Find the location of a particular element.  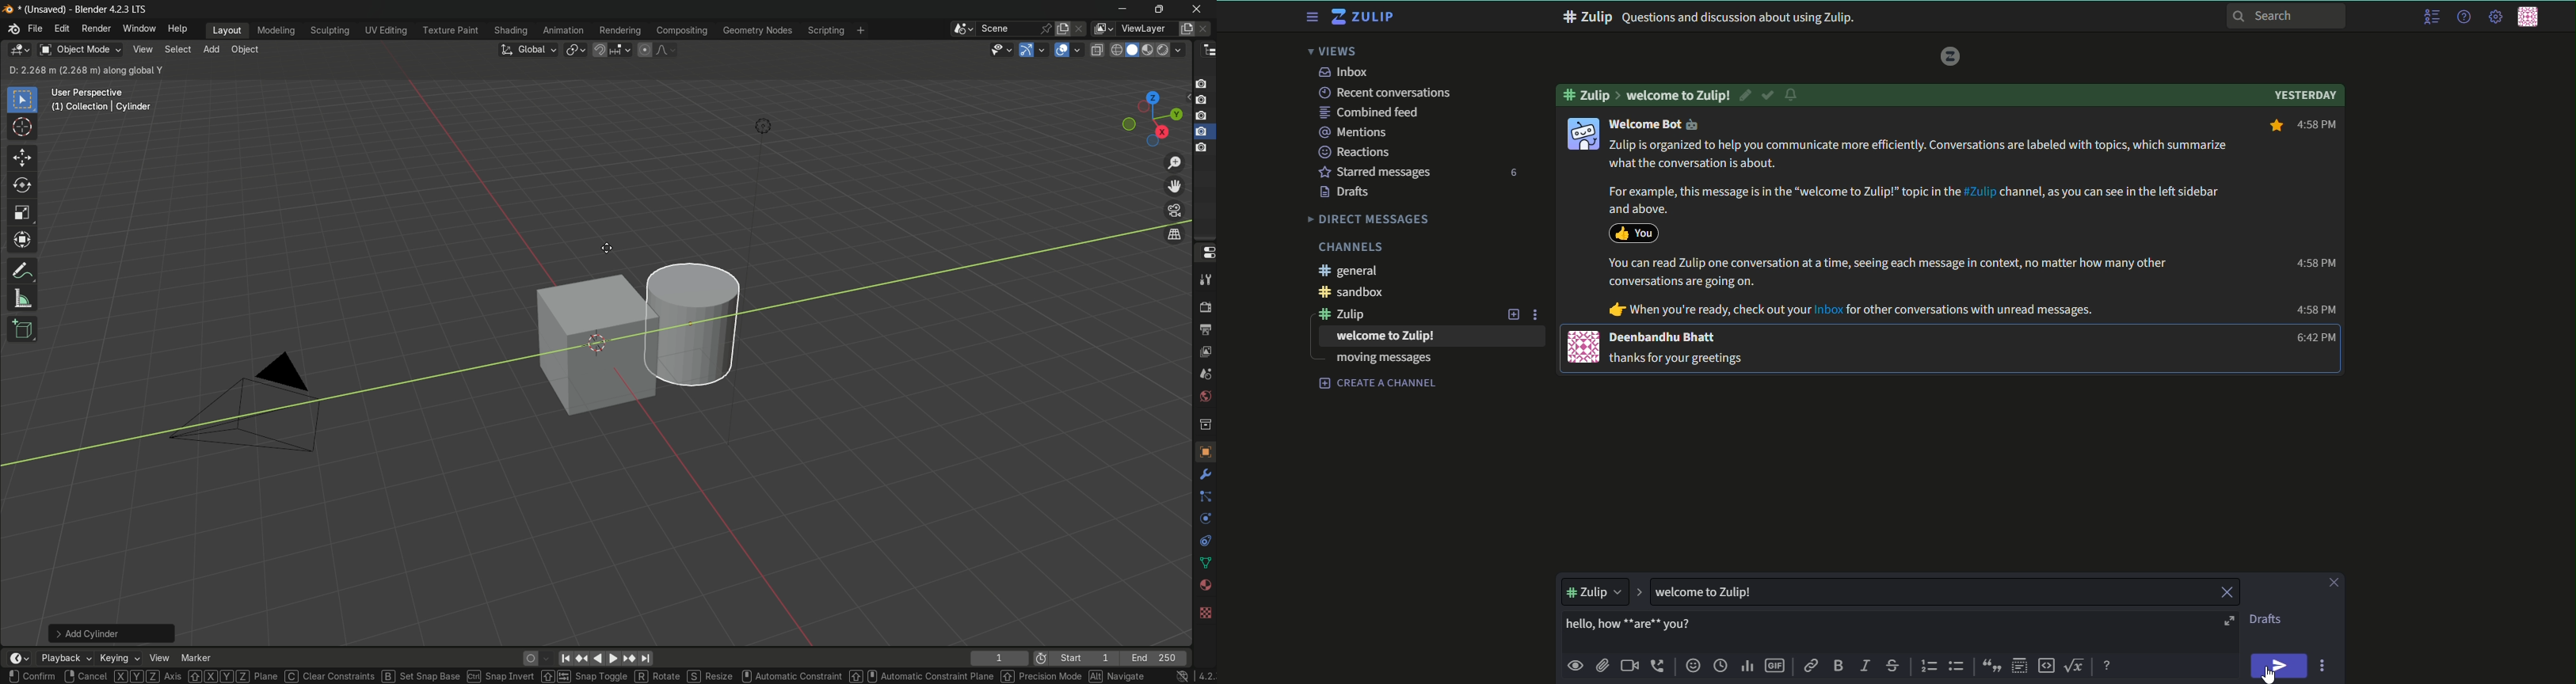

time is located at coordinates (1722, 667).